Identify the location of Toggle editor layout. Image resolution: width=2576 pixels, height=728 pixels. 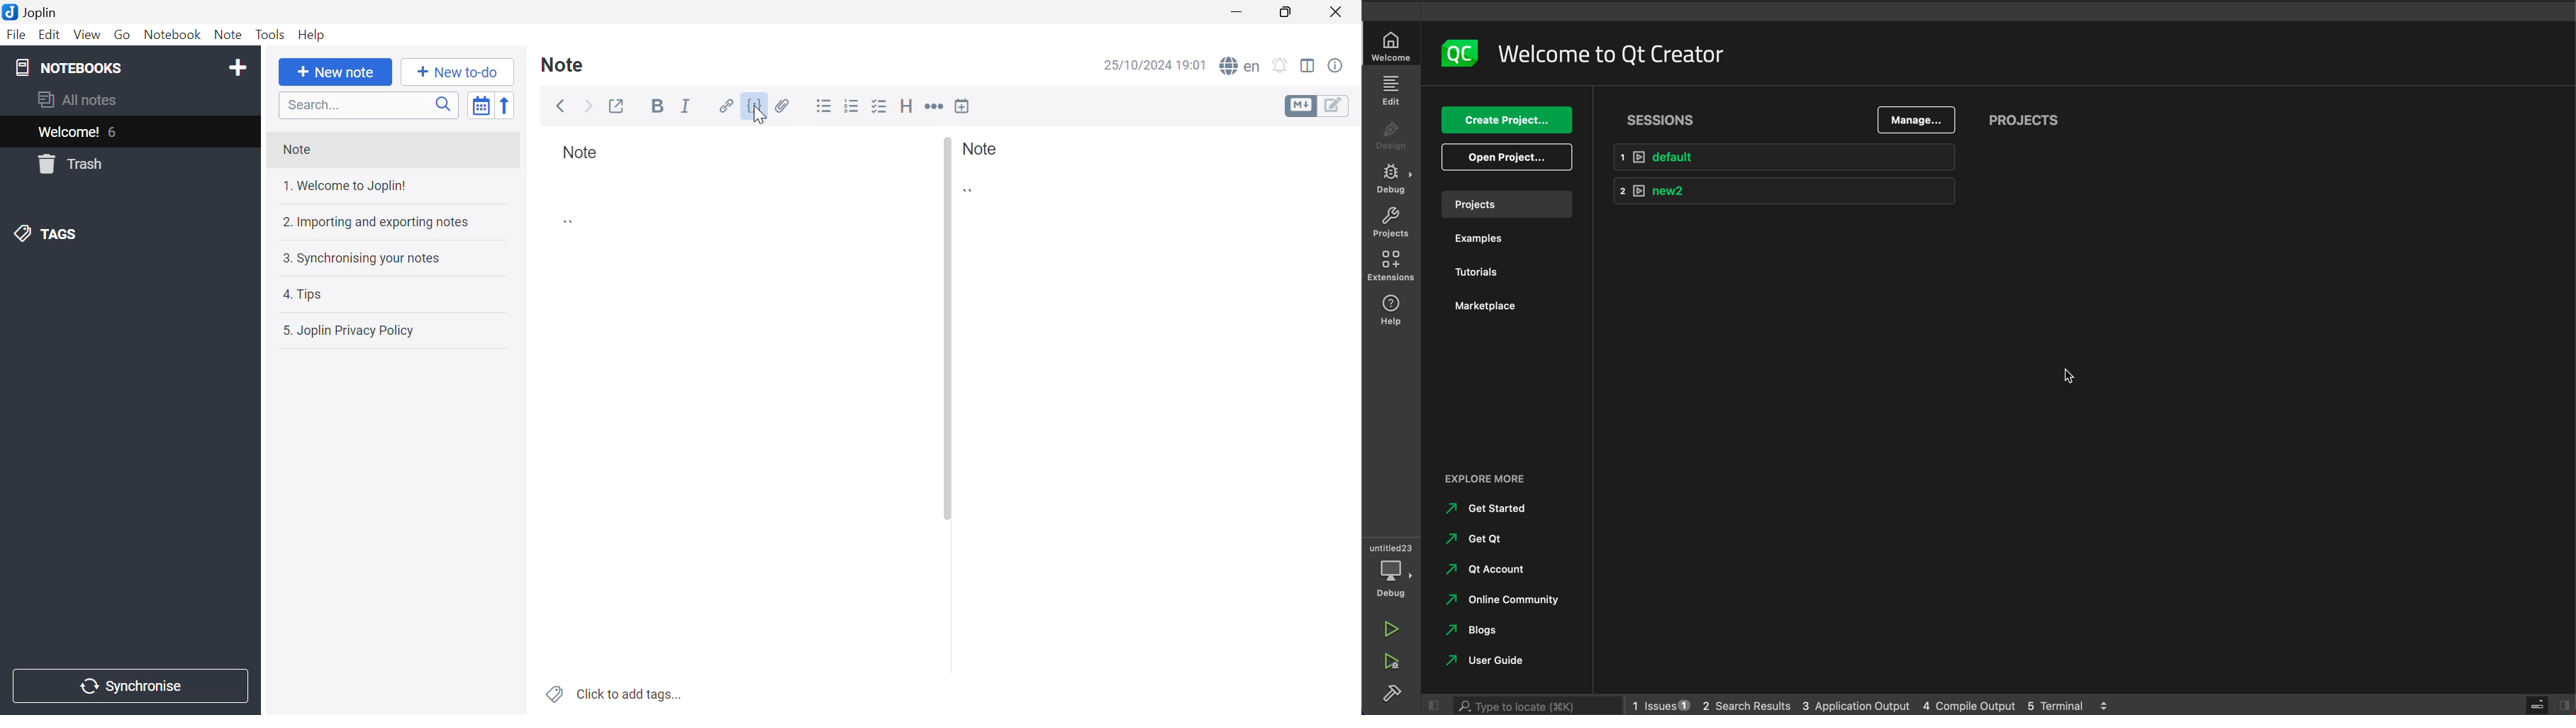
(1309, 69).